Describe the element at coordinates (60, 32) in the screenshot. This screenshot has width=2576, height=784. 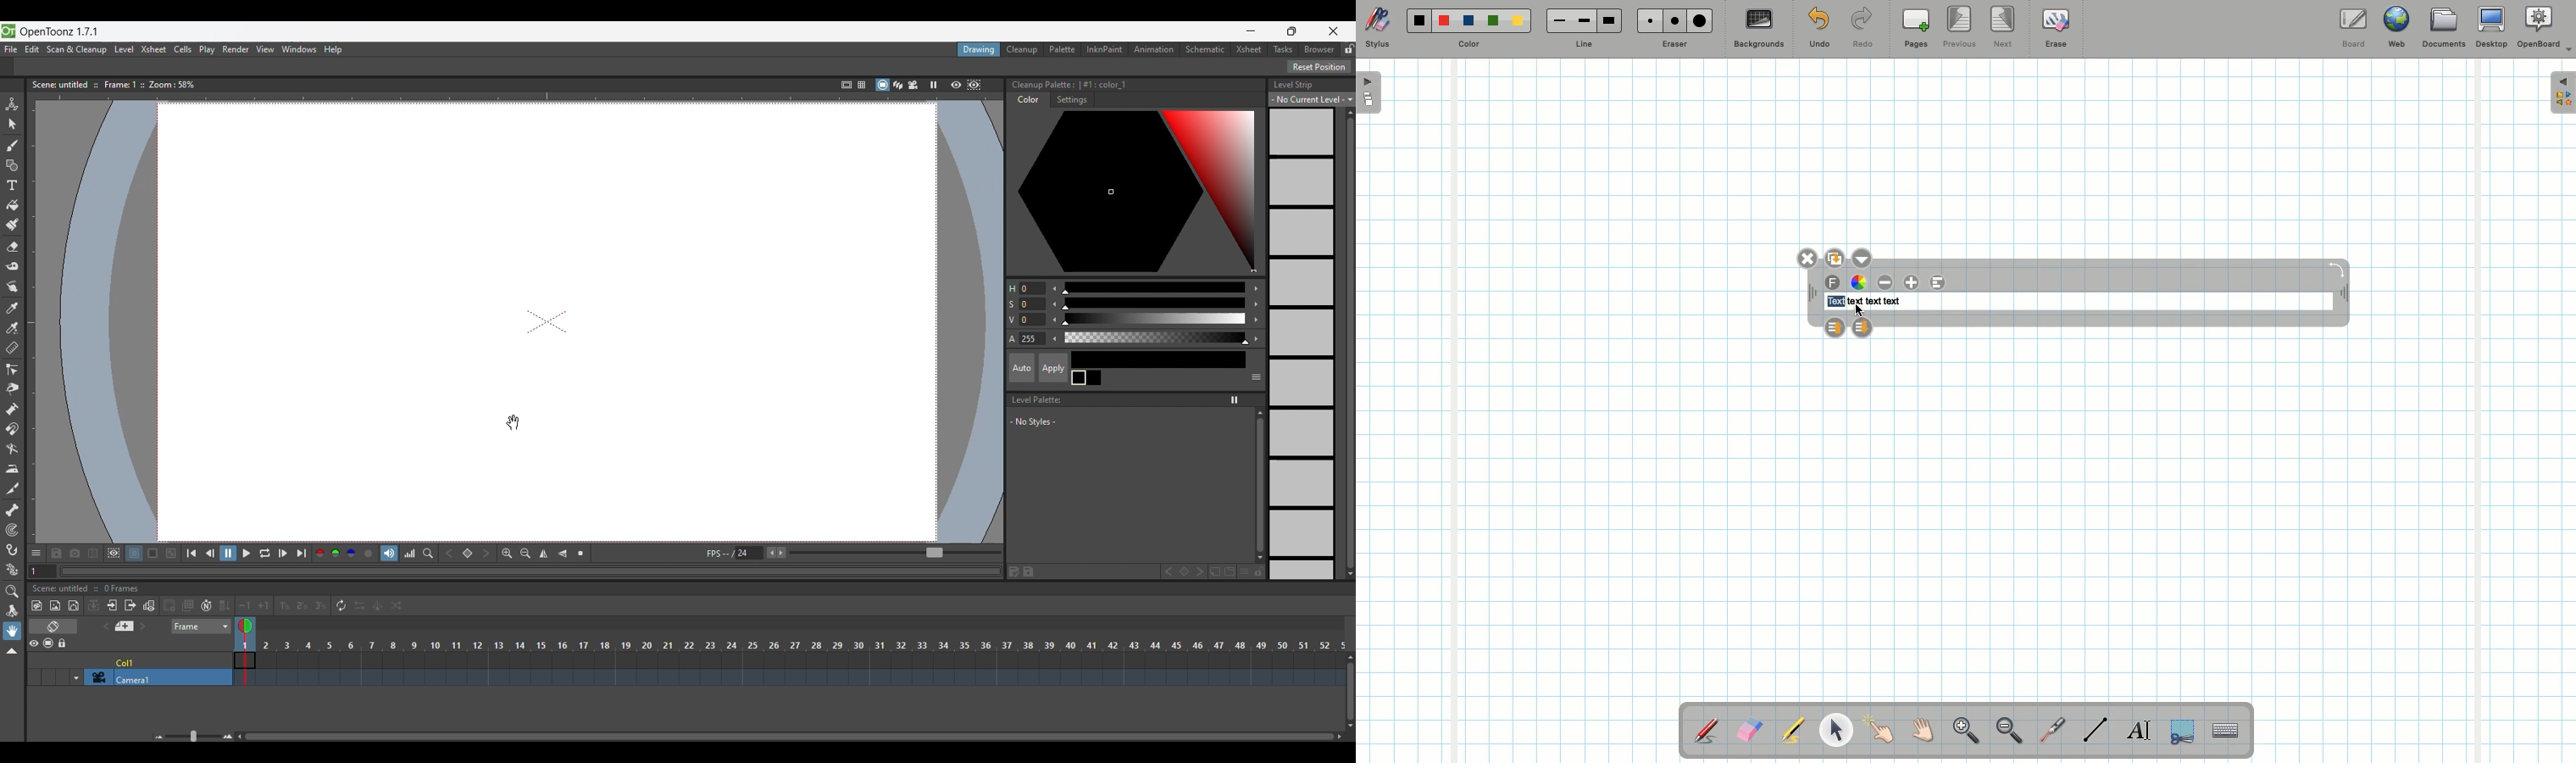
I see `OpenToonz version` at that location.